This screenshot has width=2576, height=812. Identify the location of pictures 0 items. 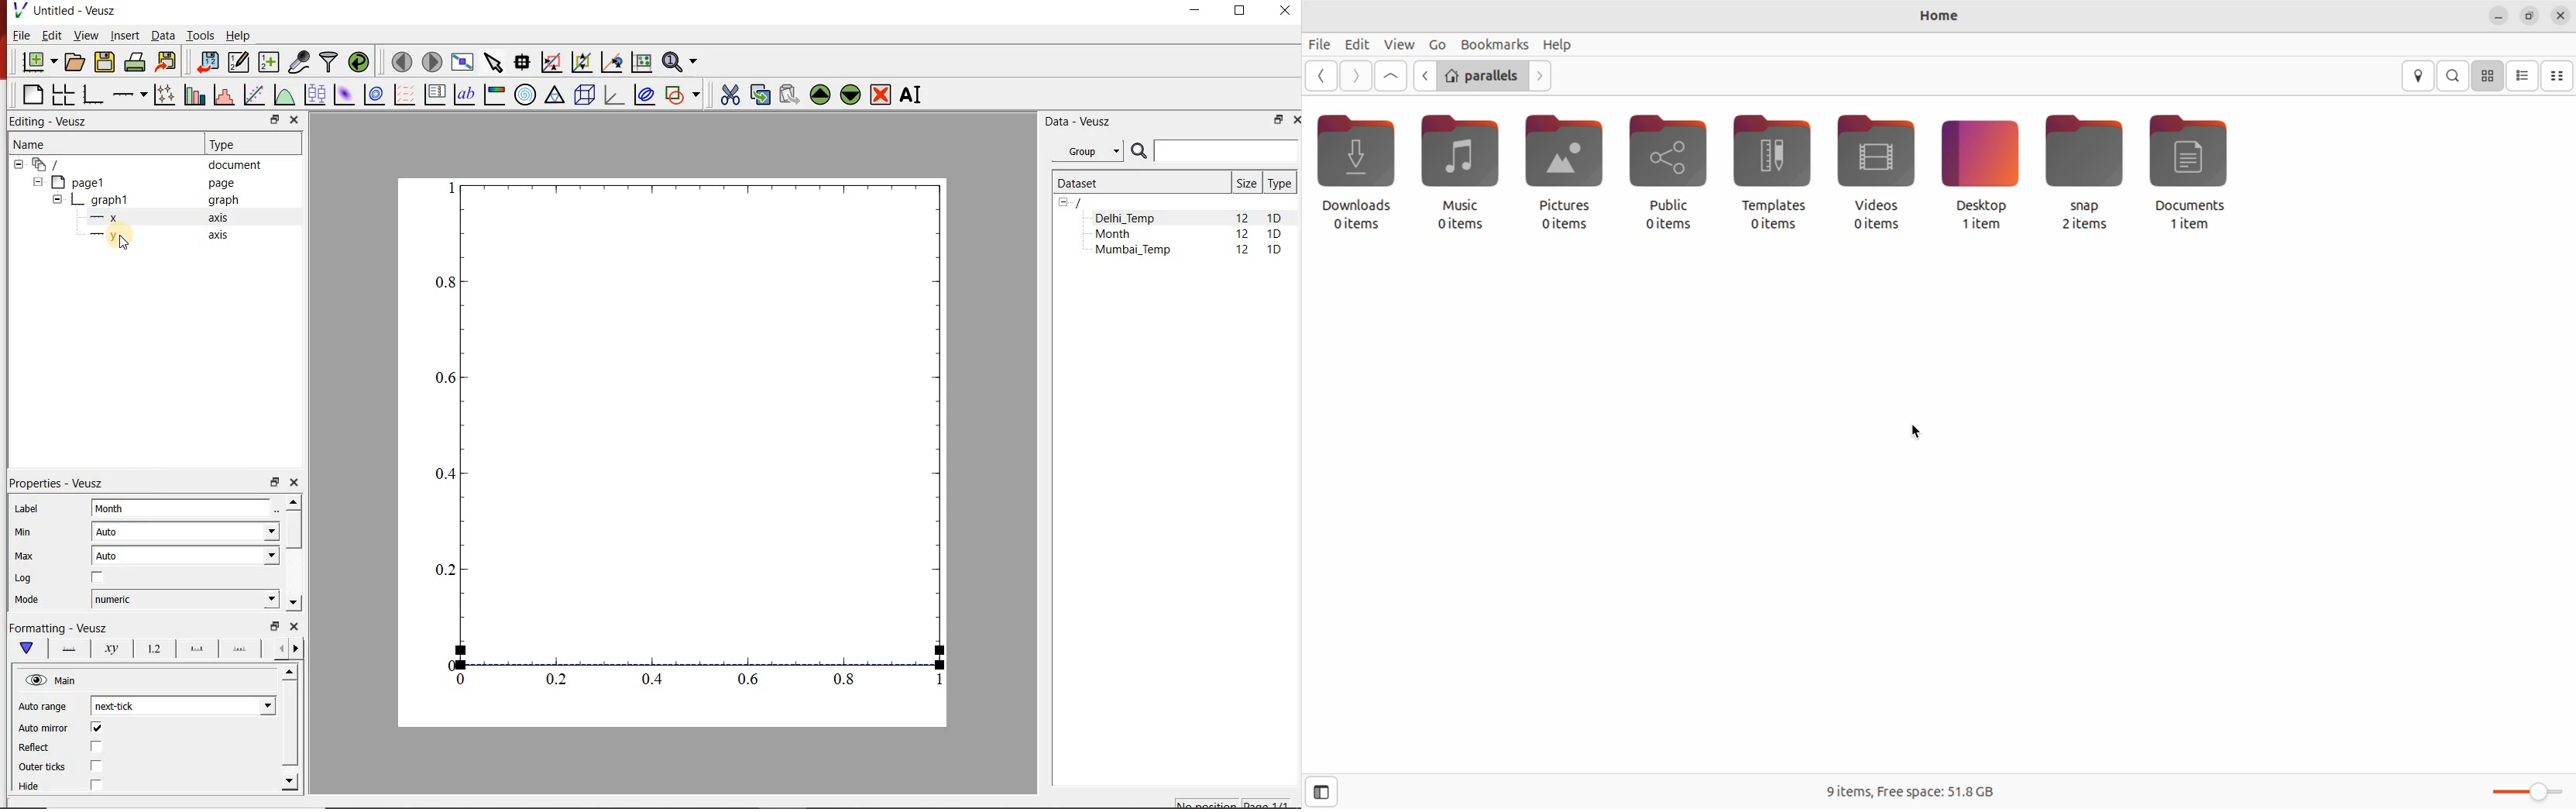
(1557, 173).